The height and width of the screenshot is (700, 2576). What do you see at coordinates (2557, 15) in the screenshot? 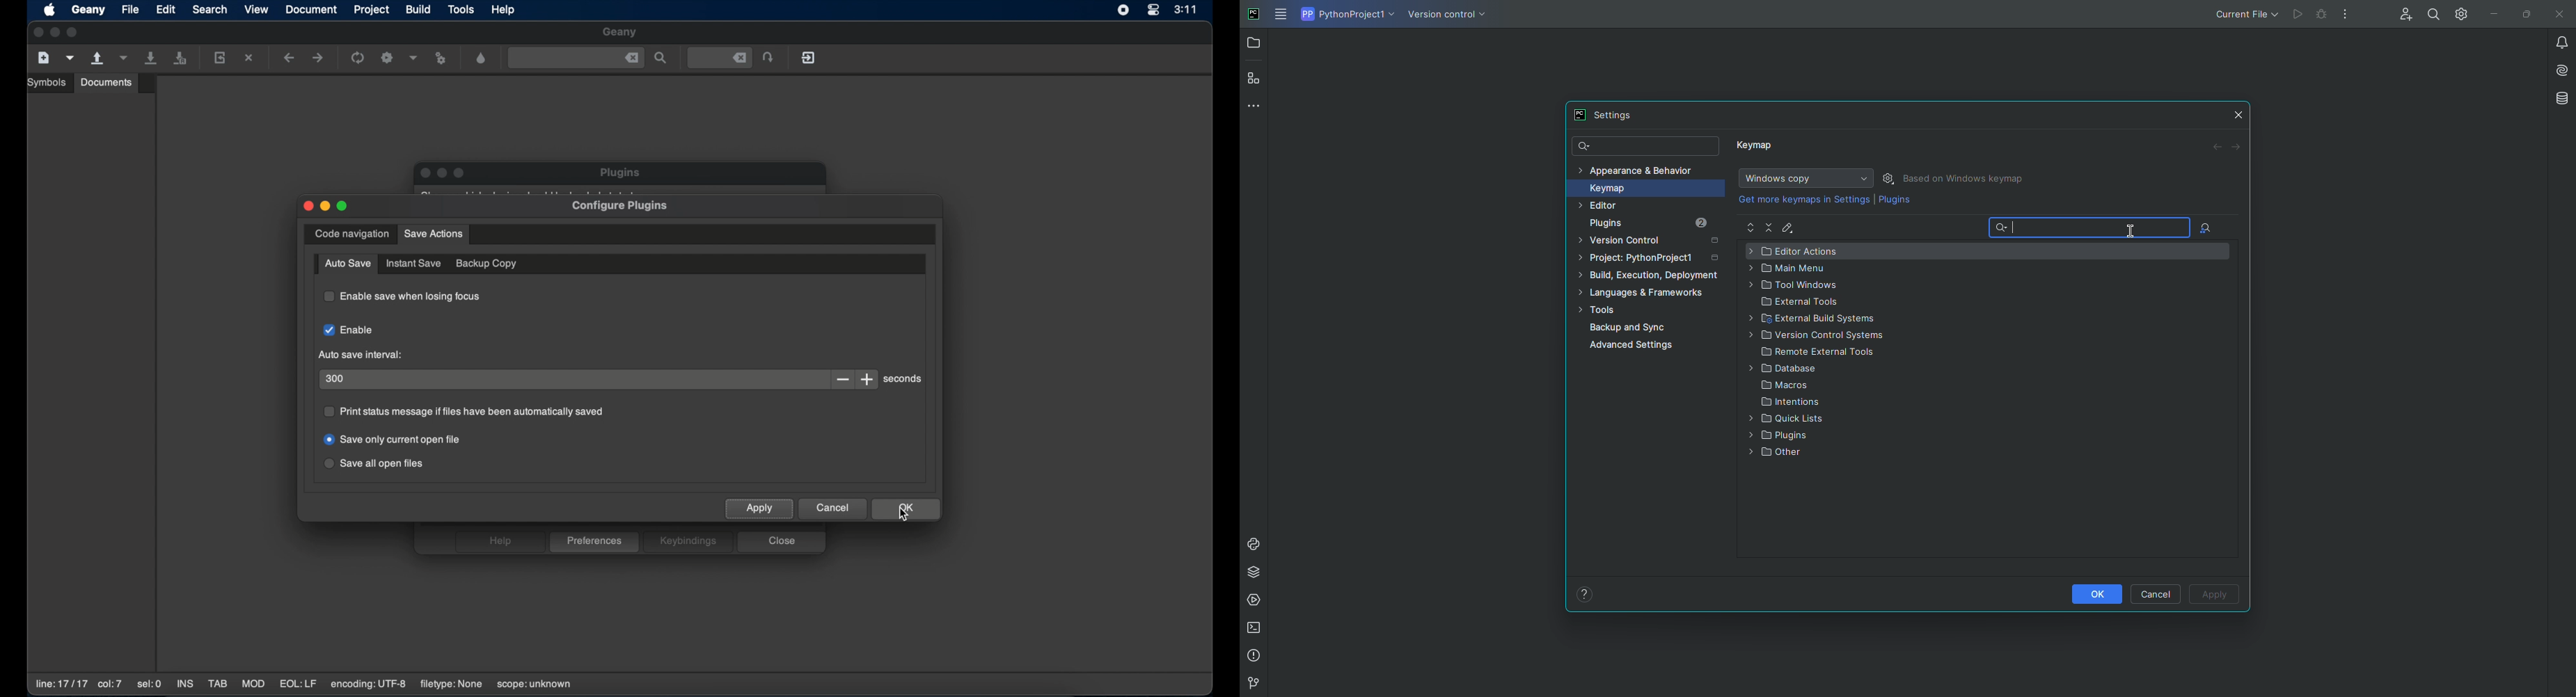
I see `Close` at bounding box center [2557, 15].